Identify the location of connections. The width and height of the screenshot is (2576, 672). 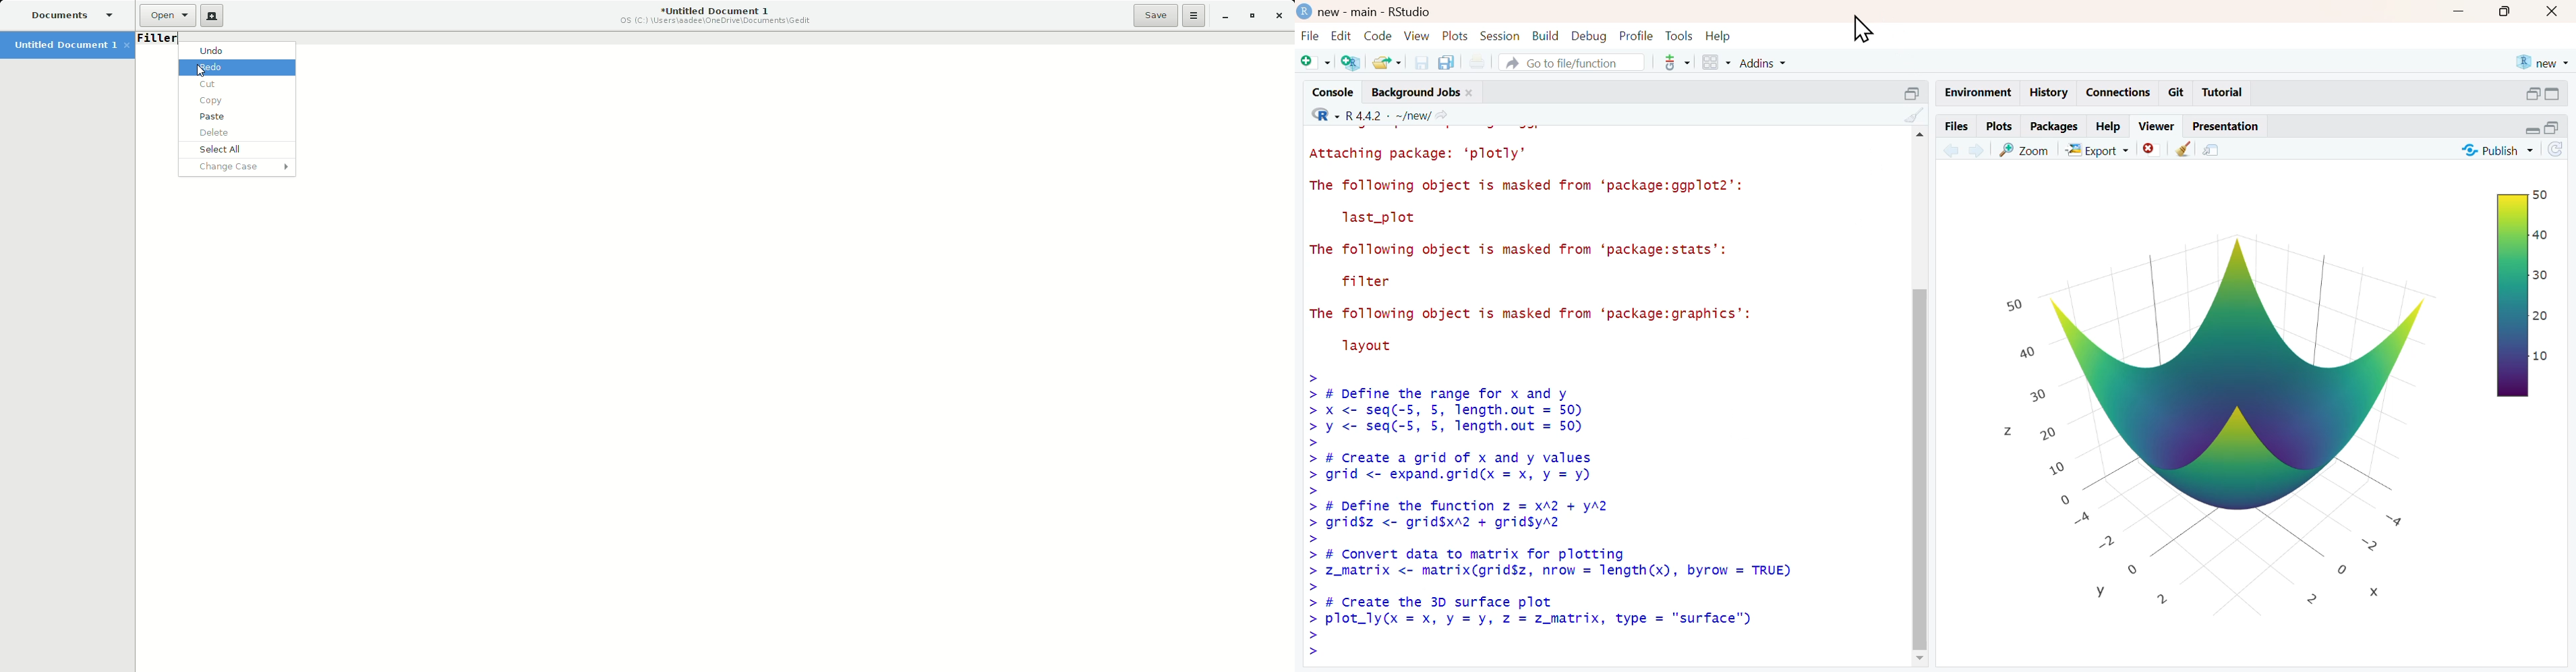
(2118, 92).